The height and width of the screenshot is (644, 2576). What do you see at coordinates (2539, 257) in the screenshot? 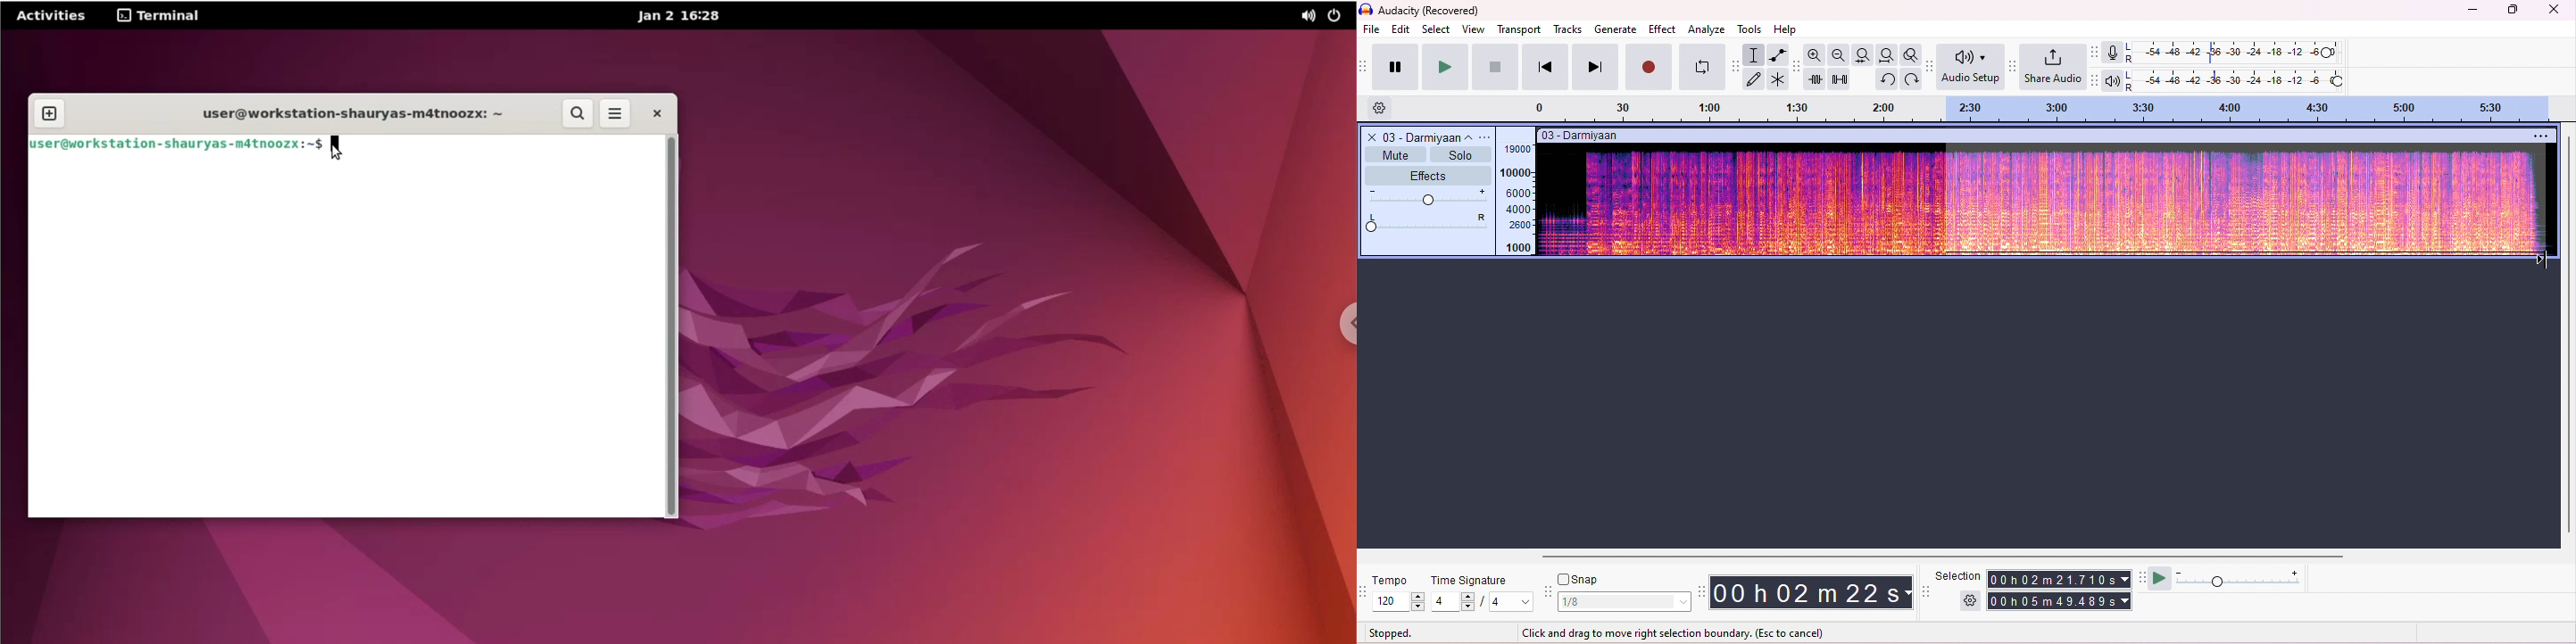
I see `cursor movement` at bounding box center [2539, 257].